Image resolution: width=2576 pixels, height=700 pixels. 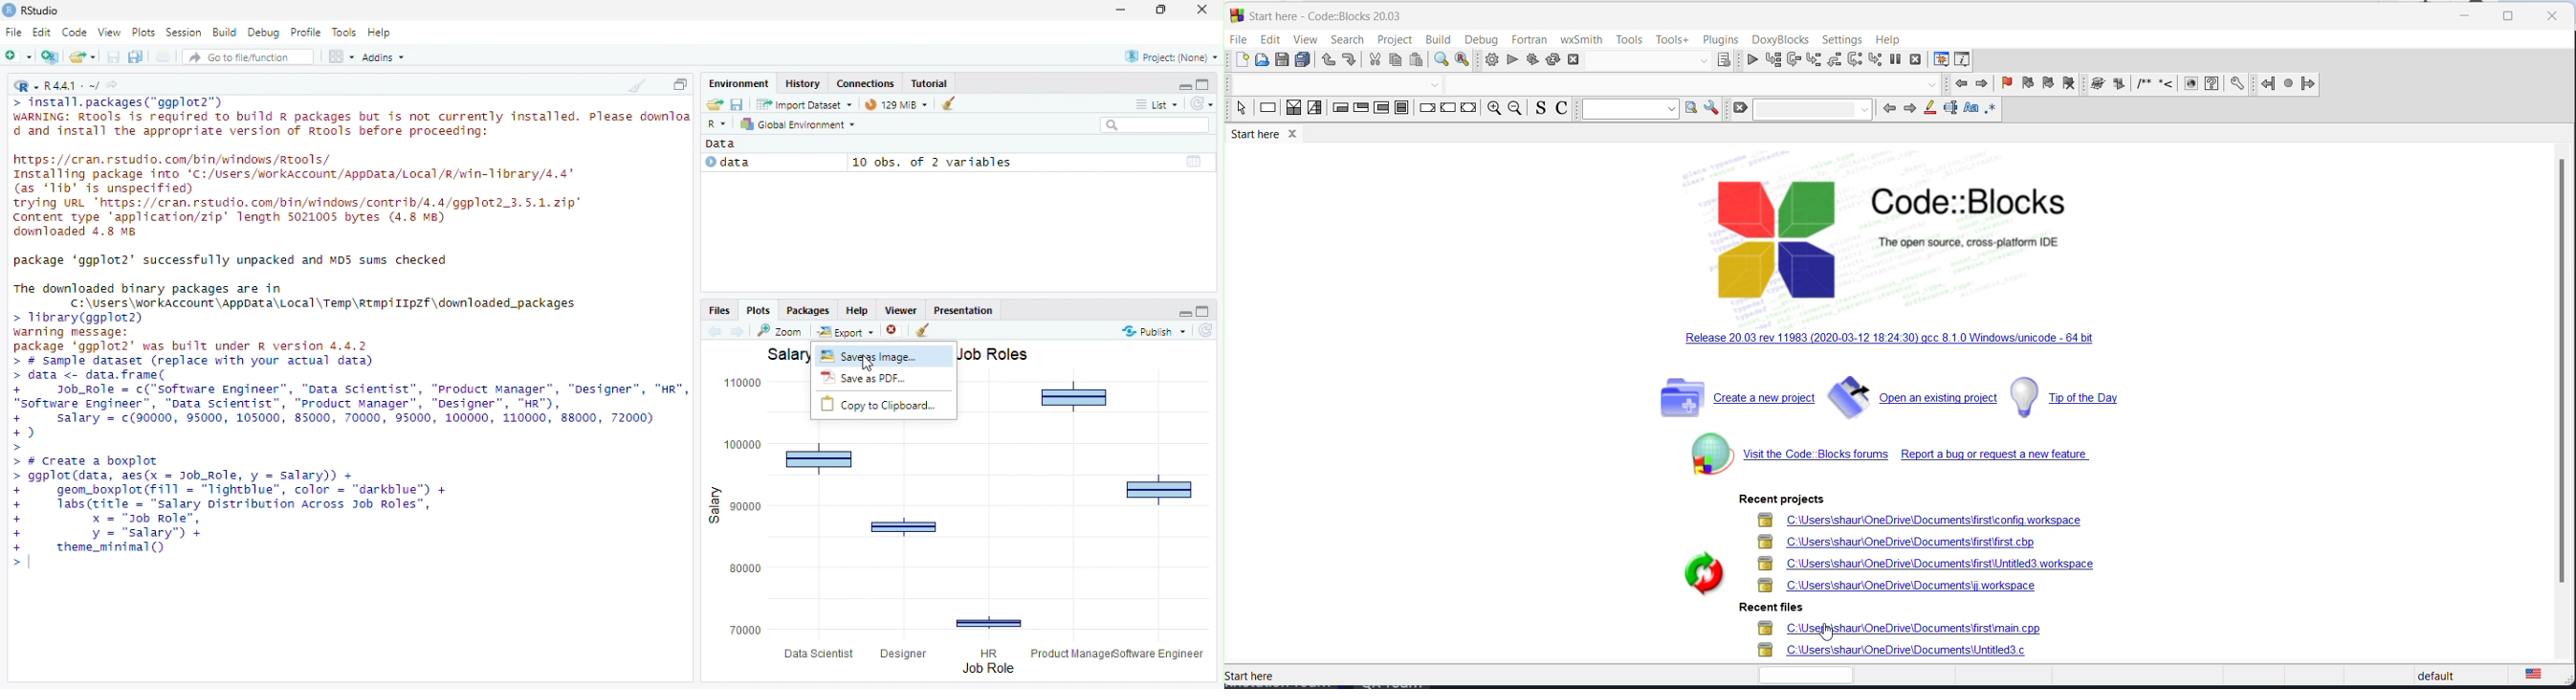 What do you see at coordinates (713, 332) in the screenshot?
I see `previous topic` at bounding box center [713, 332].